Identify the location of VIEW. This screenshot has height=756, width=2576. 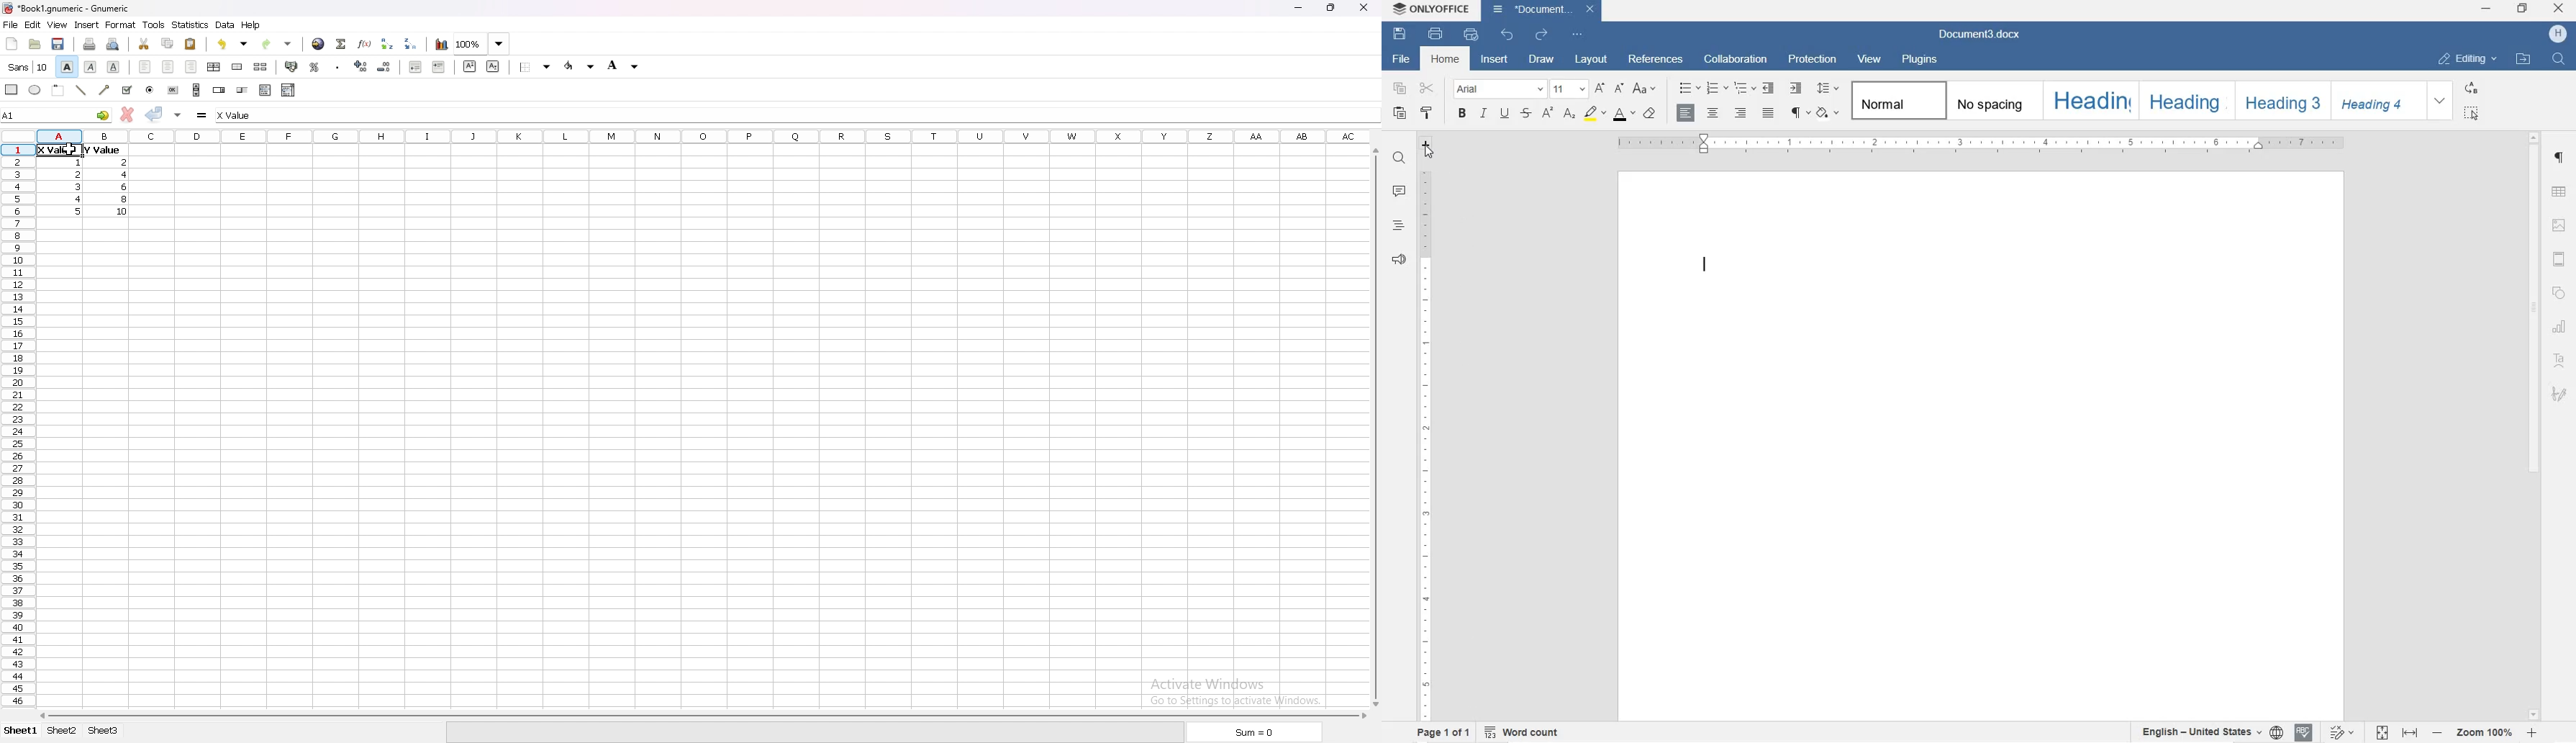
(1871, 58).